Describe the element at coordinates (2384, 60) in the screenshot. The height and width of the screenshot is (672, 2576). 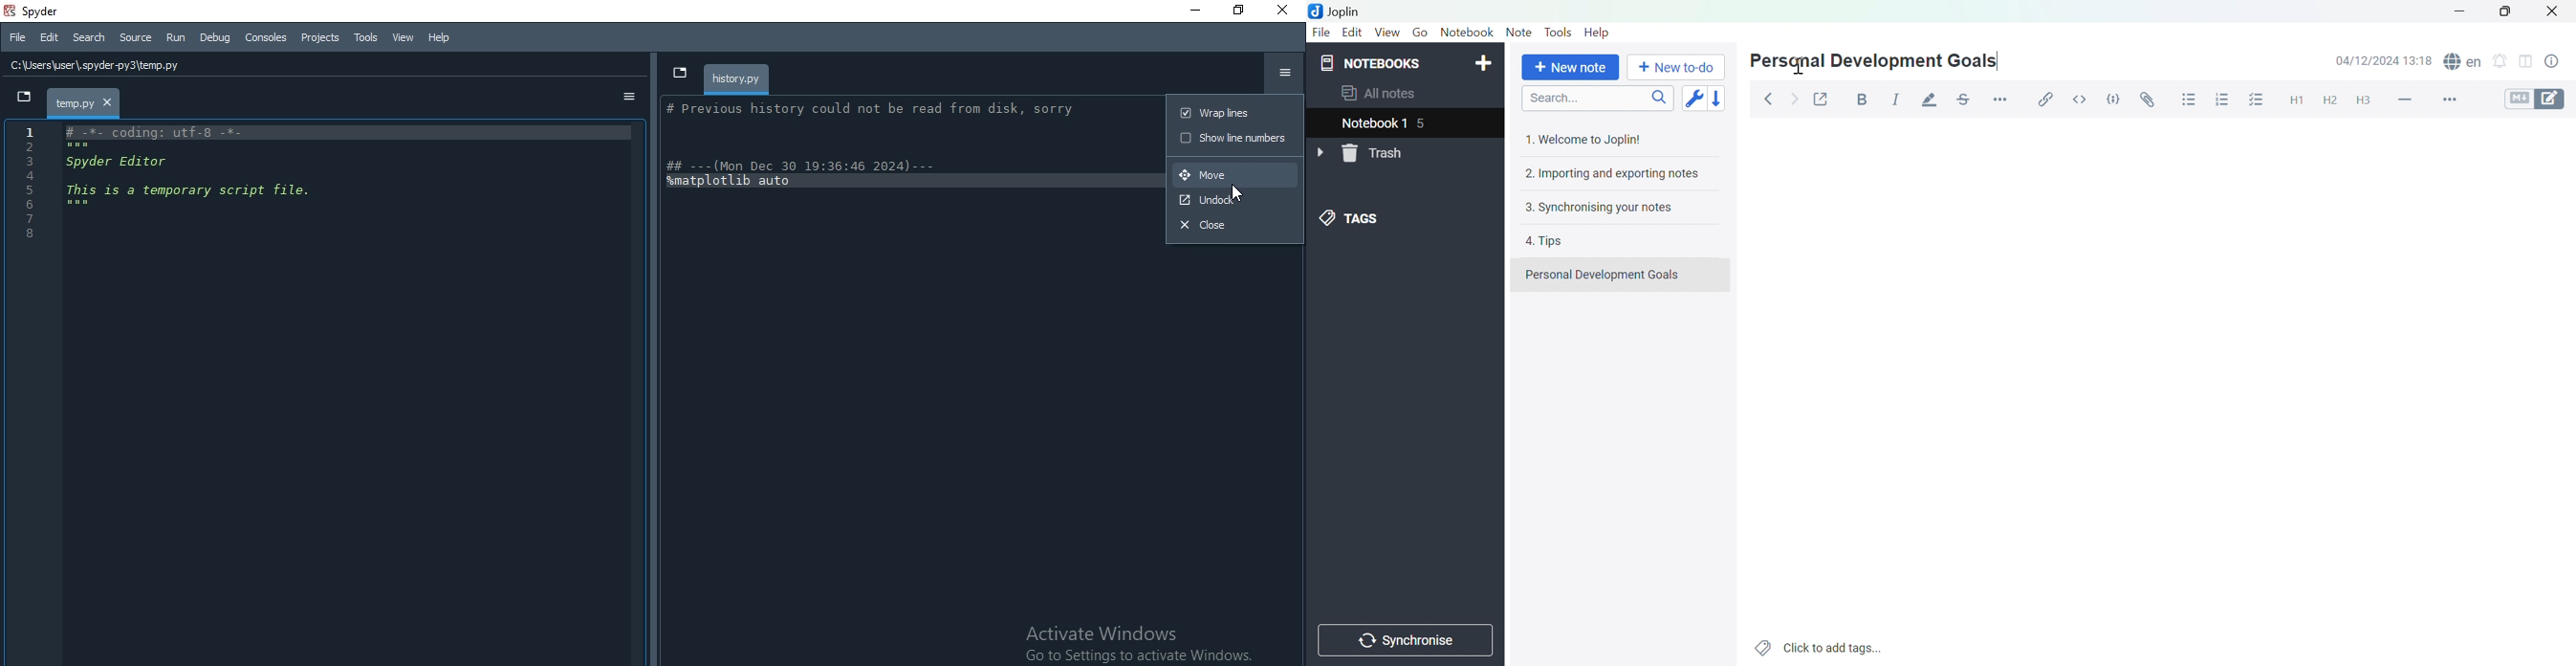
I see `04/12/2024 12:18` at that location.